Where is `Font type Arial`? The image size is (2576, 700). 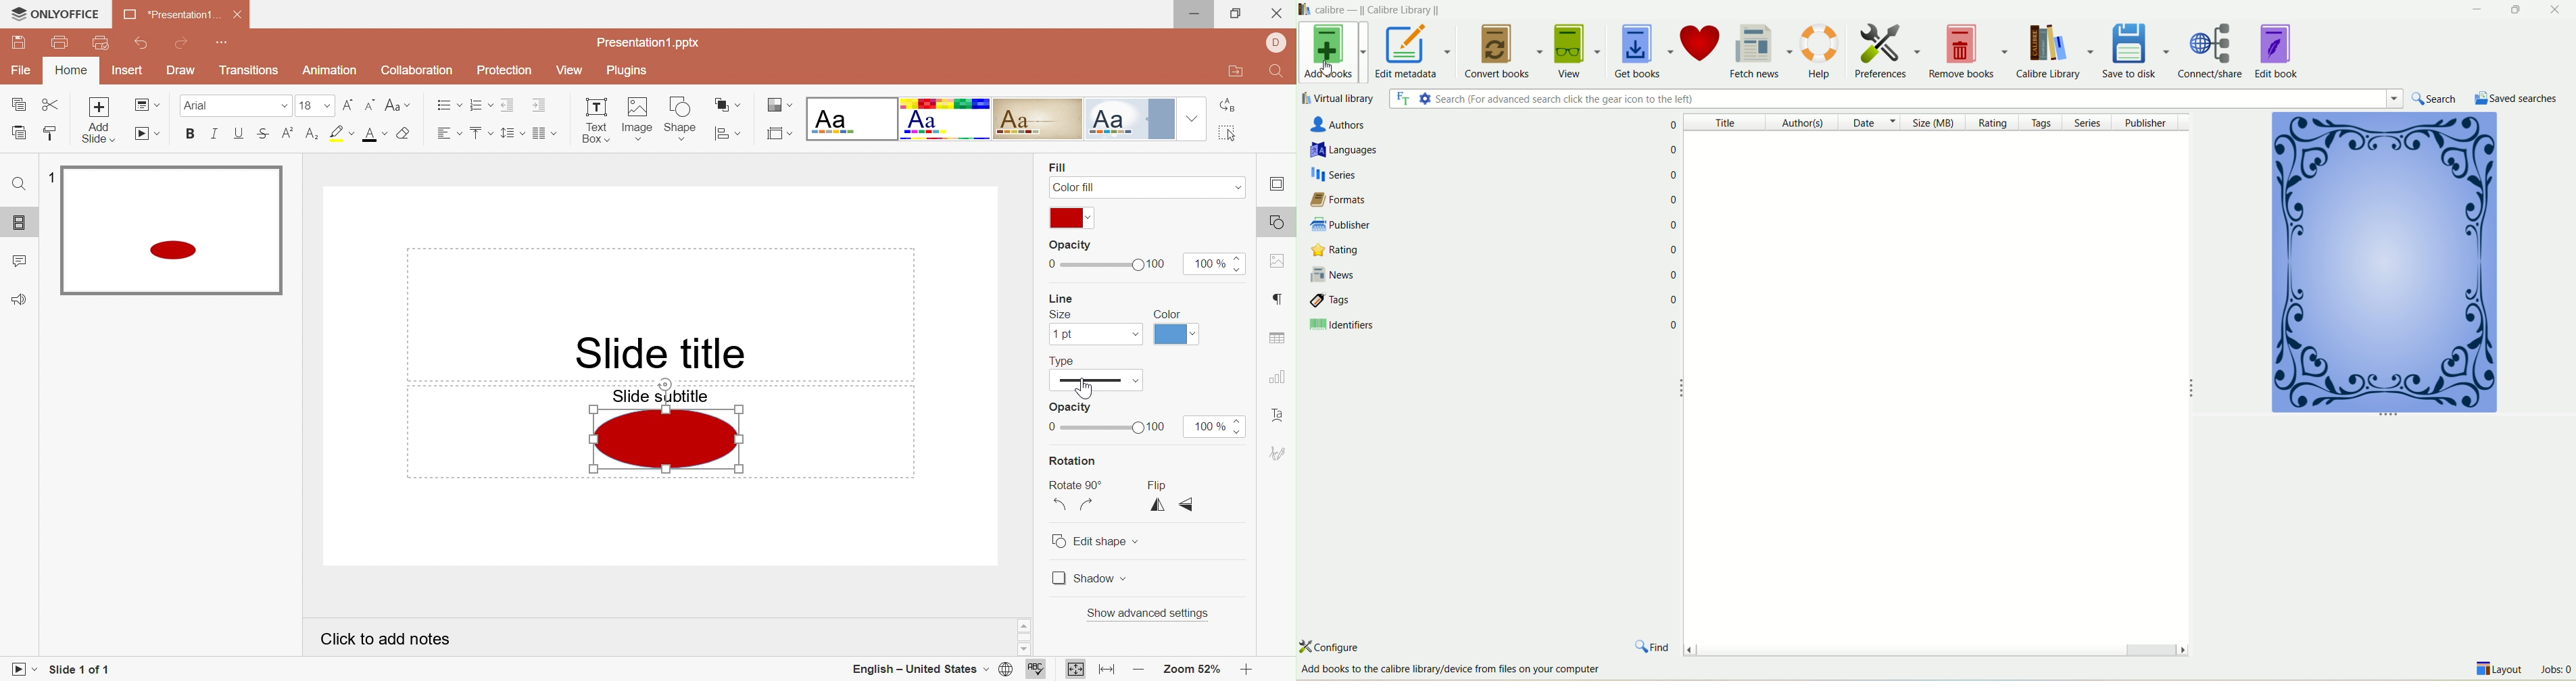
Font type Arial is located at coordinates (235, 105).